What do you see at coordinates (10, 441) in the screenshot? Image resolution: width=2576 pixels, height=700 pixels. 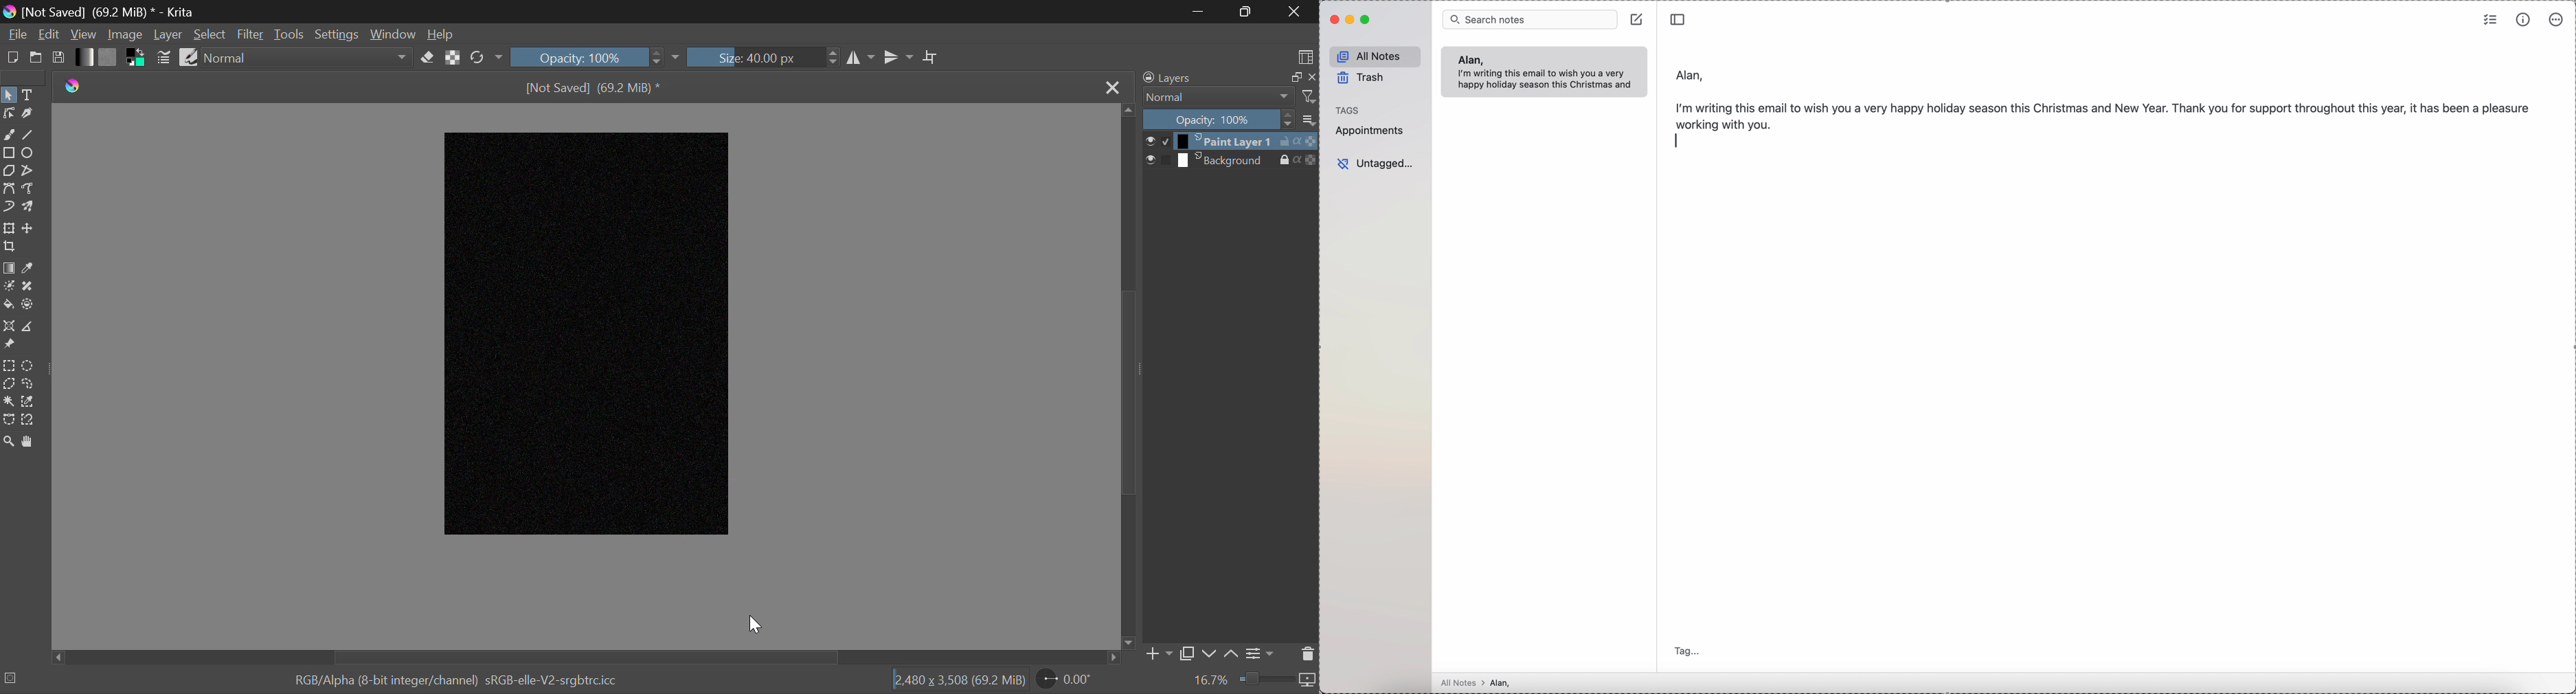 I see `Zoom` at bounding box center [10, 441].